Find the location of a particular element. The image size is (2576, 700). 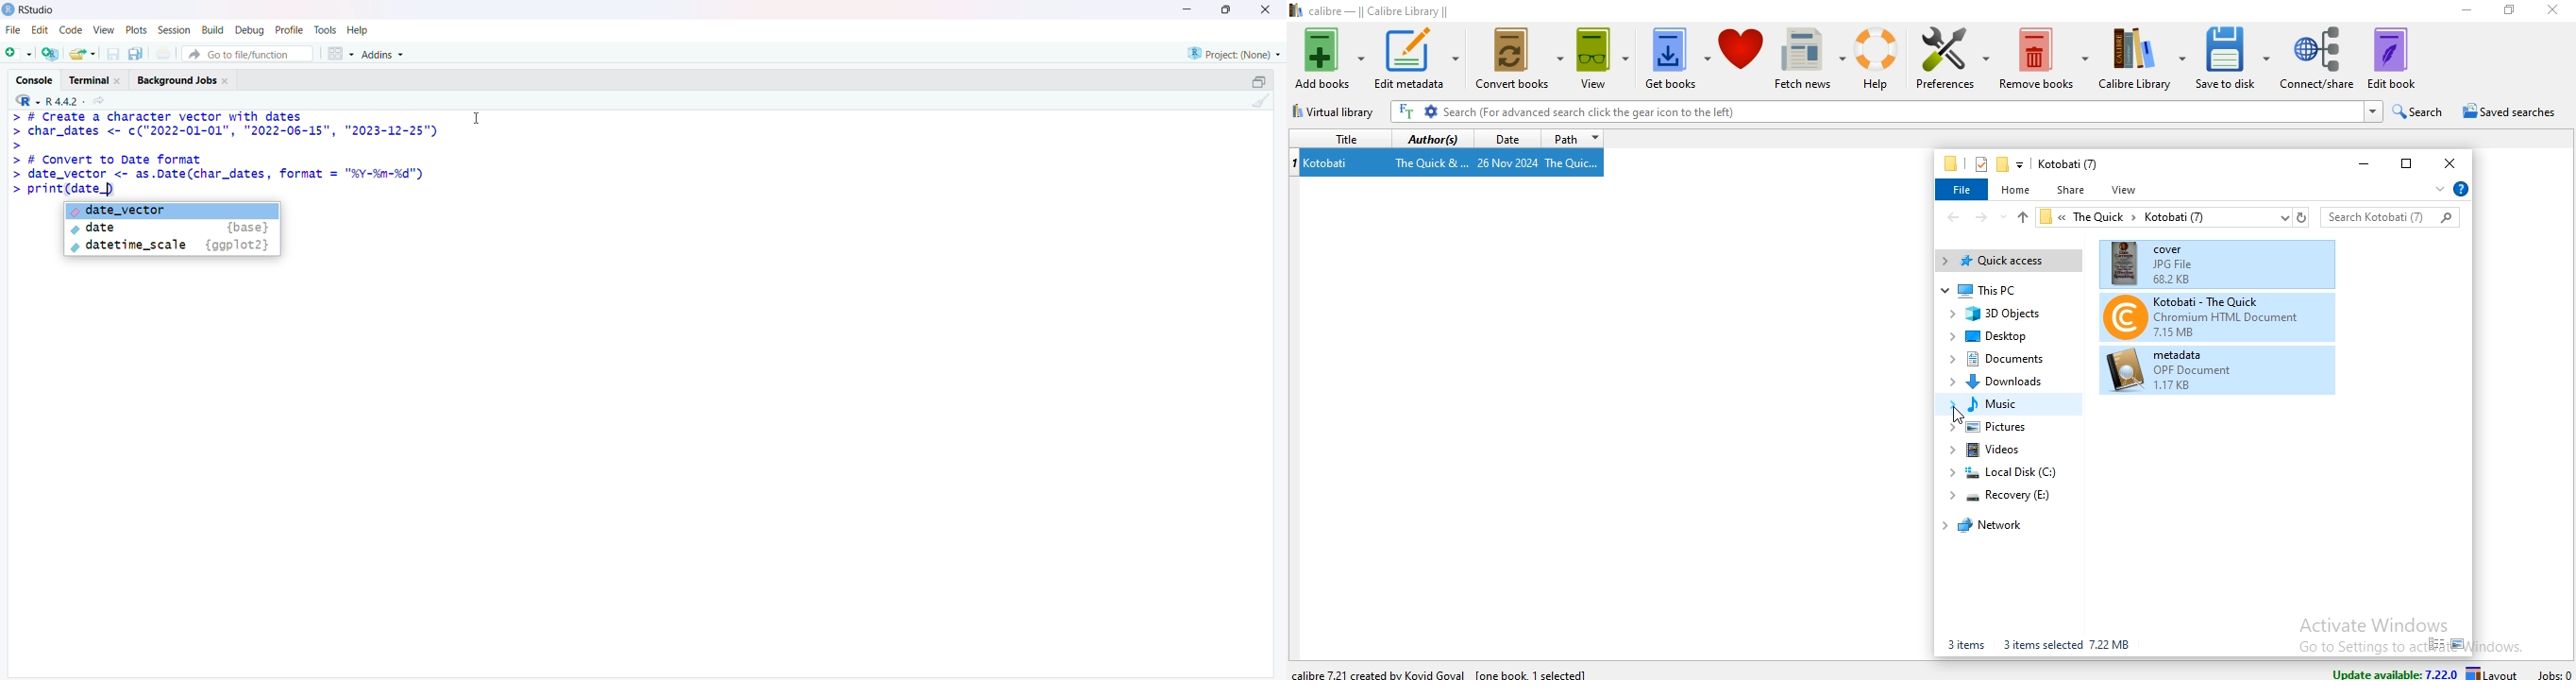

~~ date_vector is located at coordinates (174, 211).